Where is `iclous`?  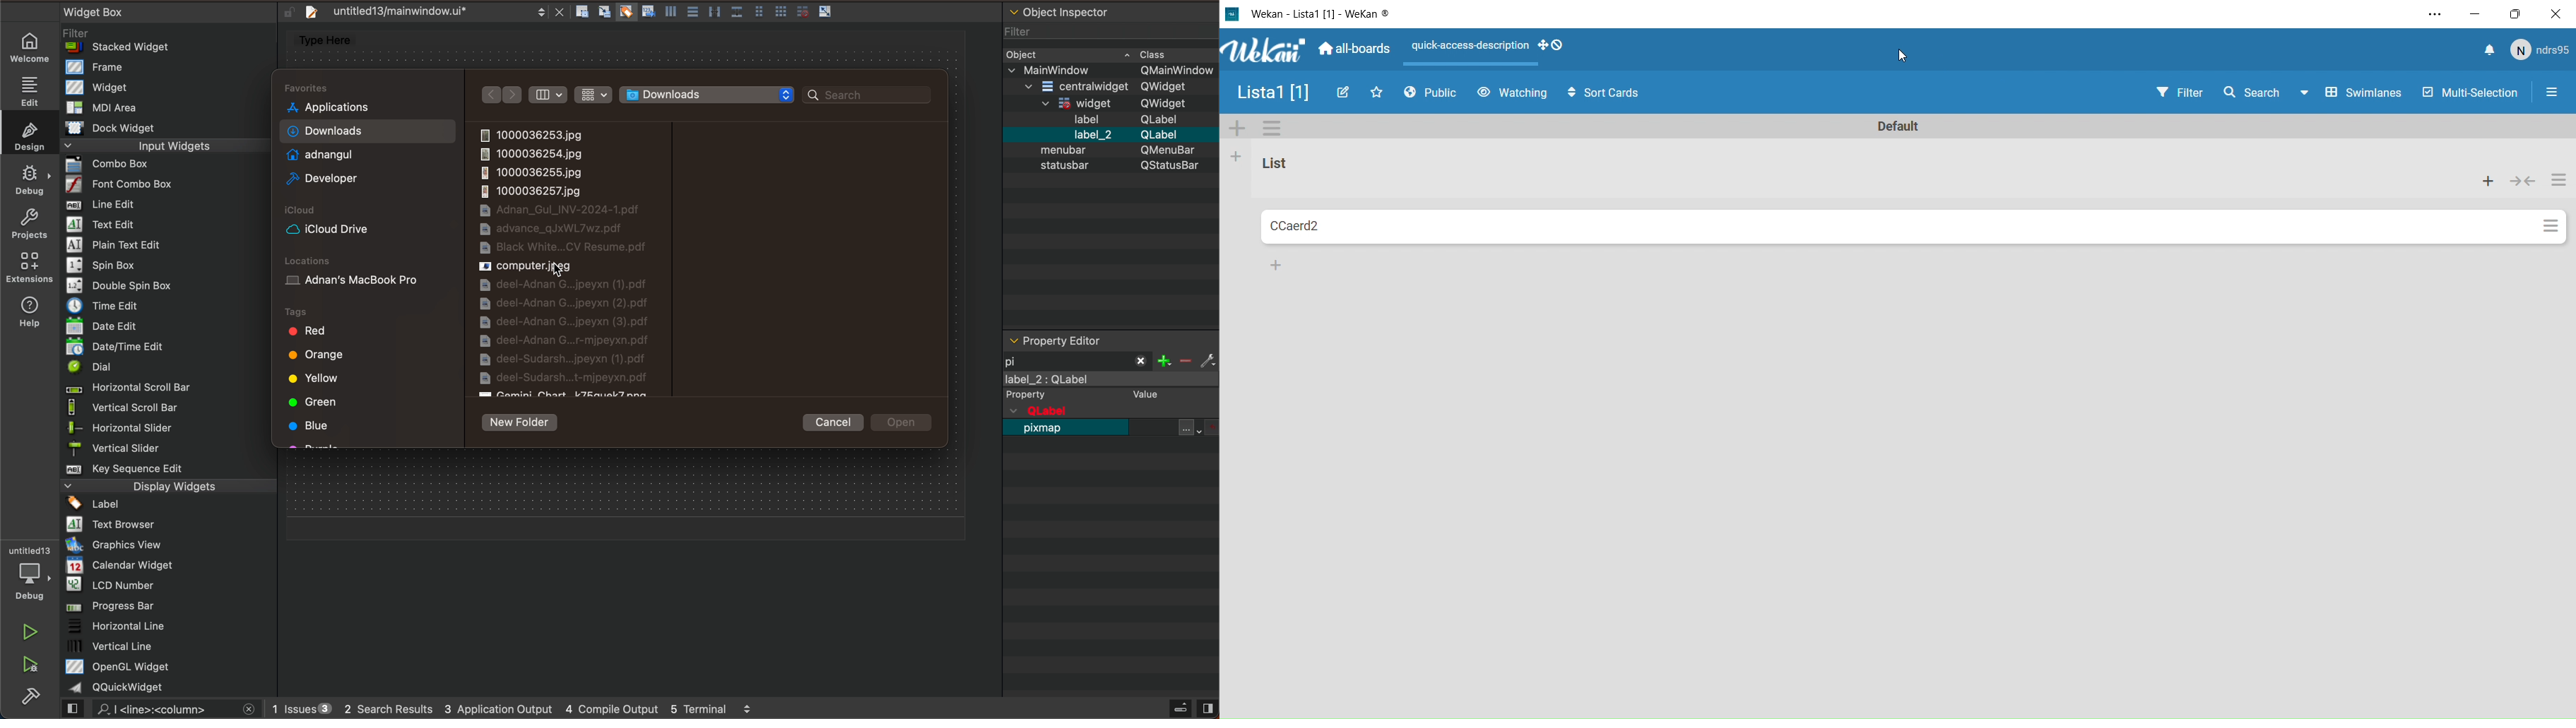
iclous is located at coordinates (307, 211).